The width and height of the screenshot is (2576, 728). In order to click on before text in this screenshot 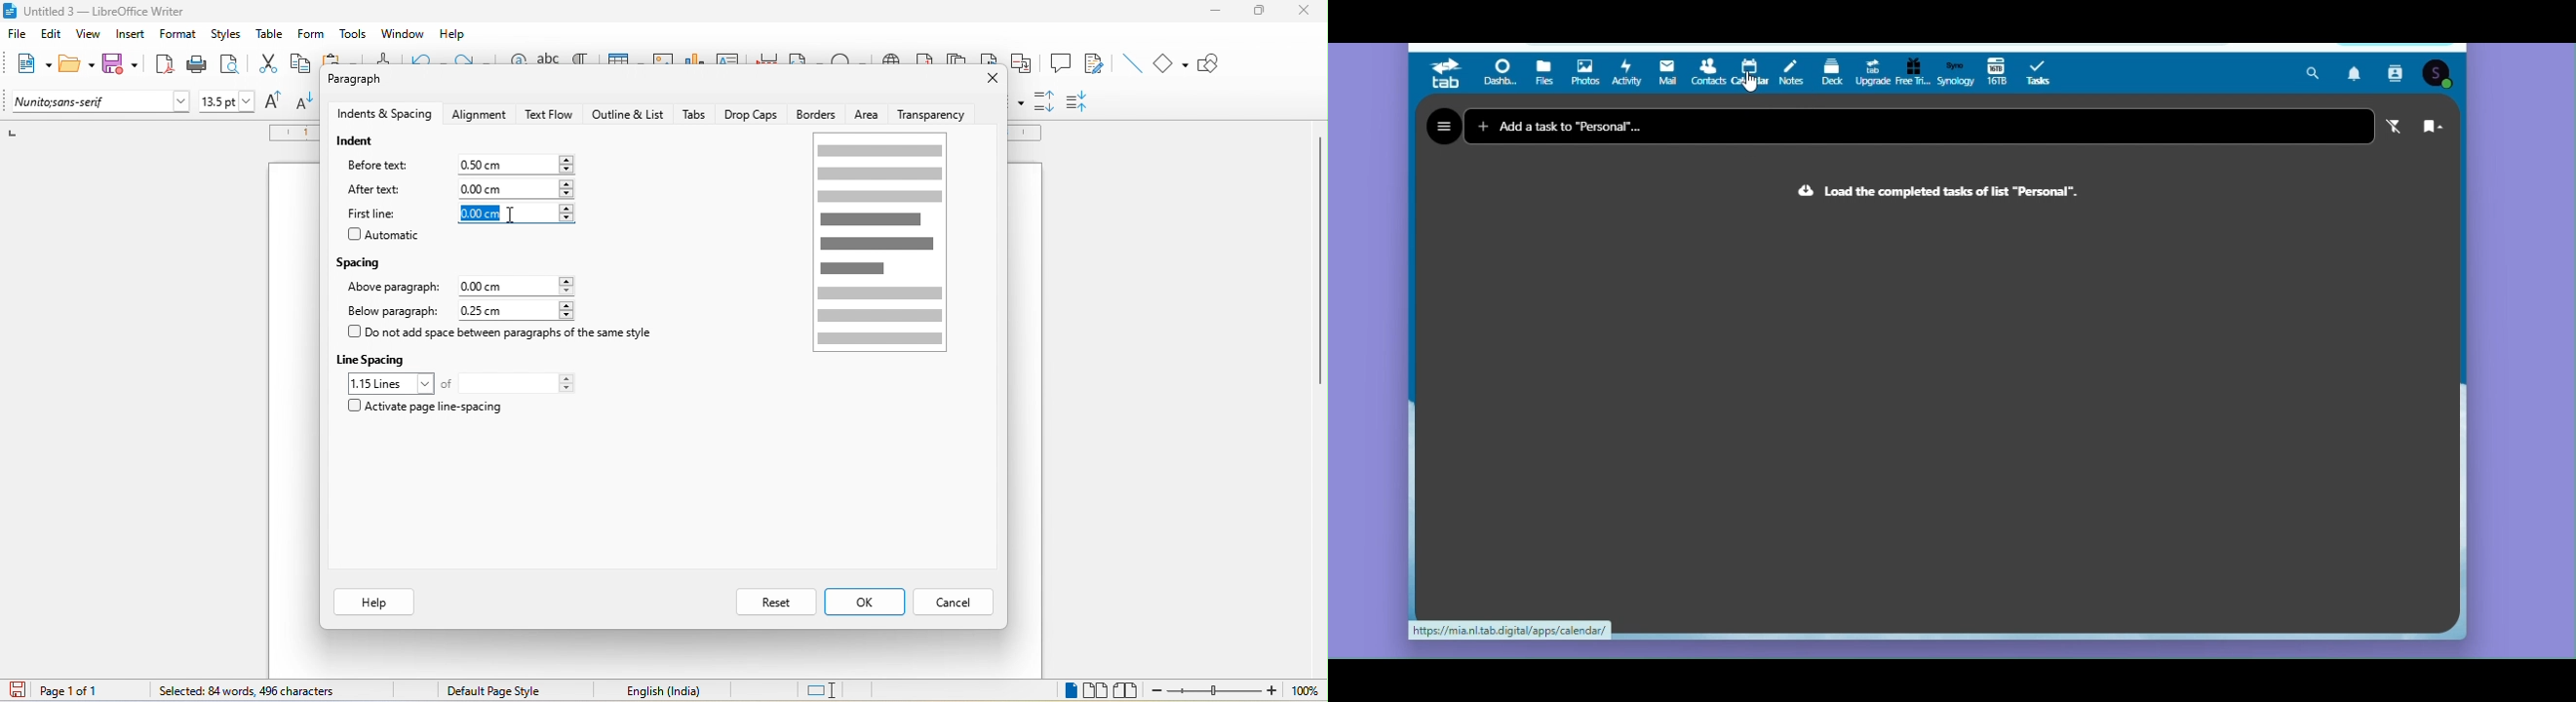, I will do `click(380, 165)`.